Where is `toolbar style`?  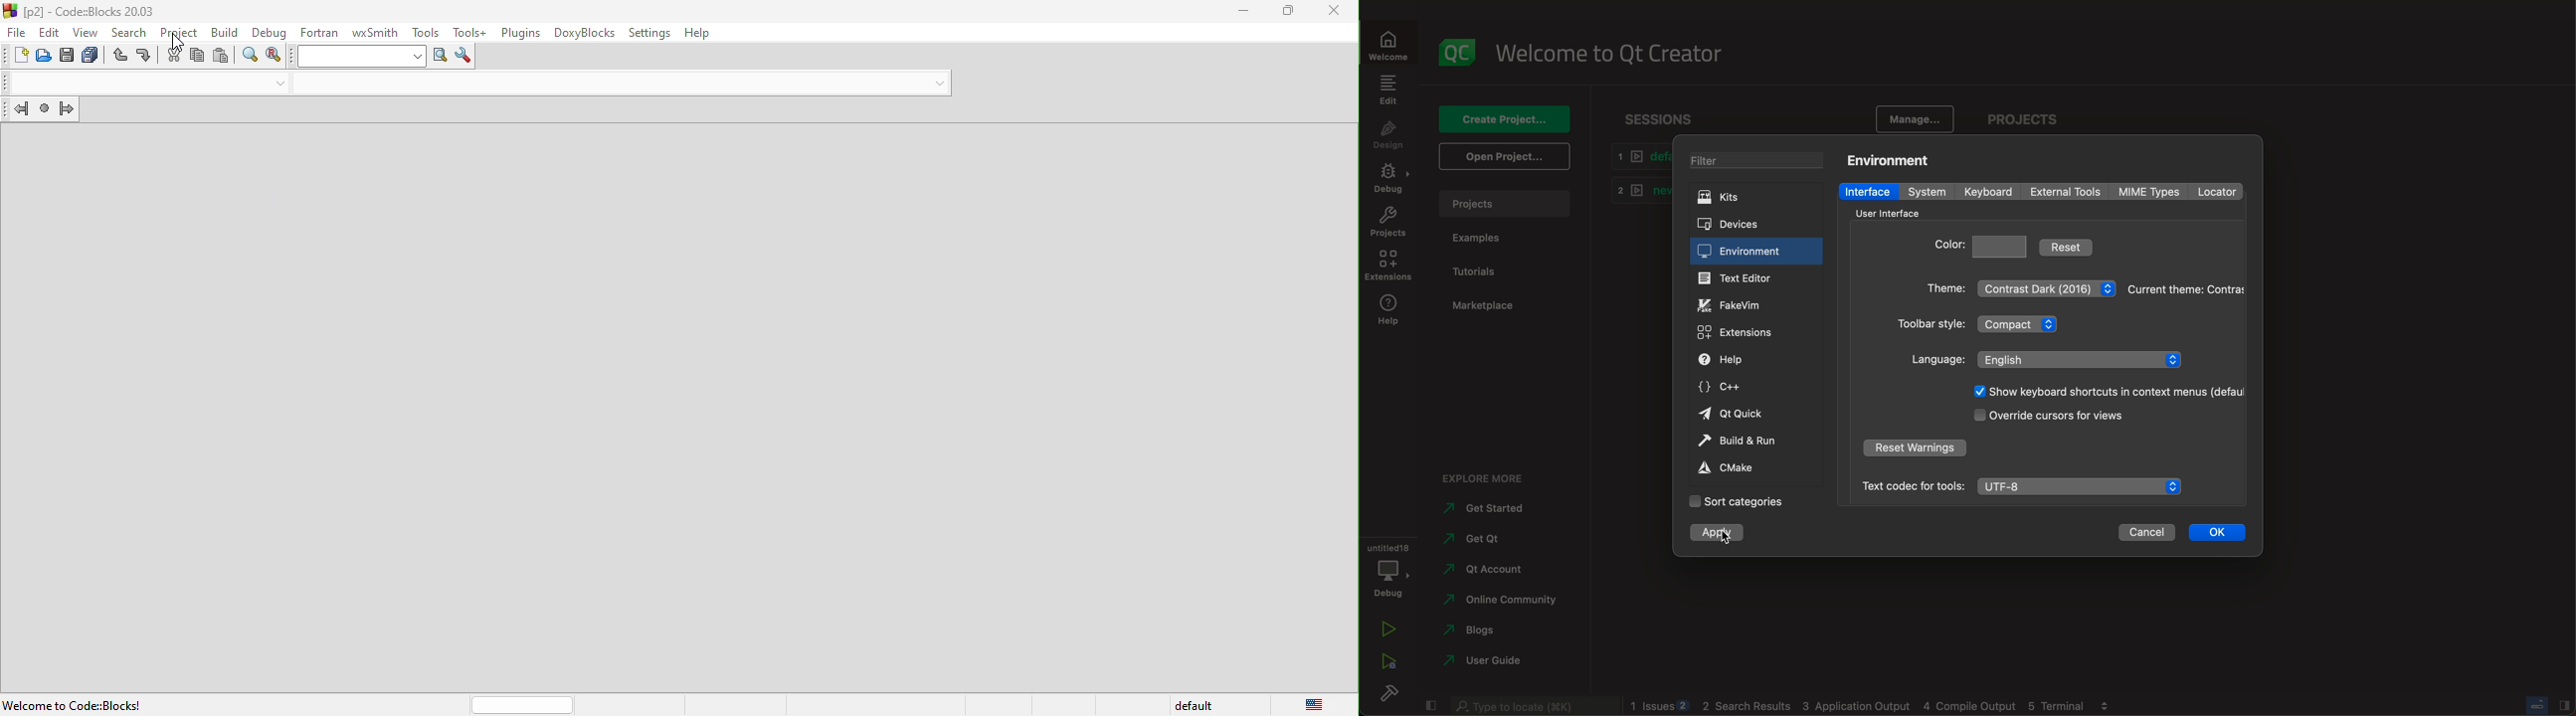 toolbar style is located at coordinates (1986, 326).